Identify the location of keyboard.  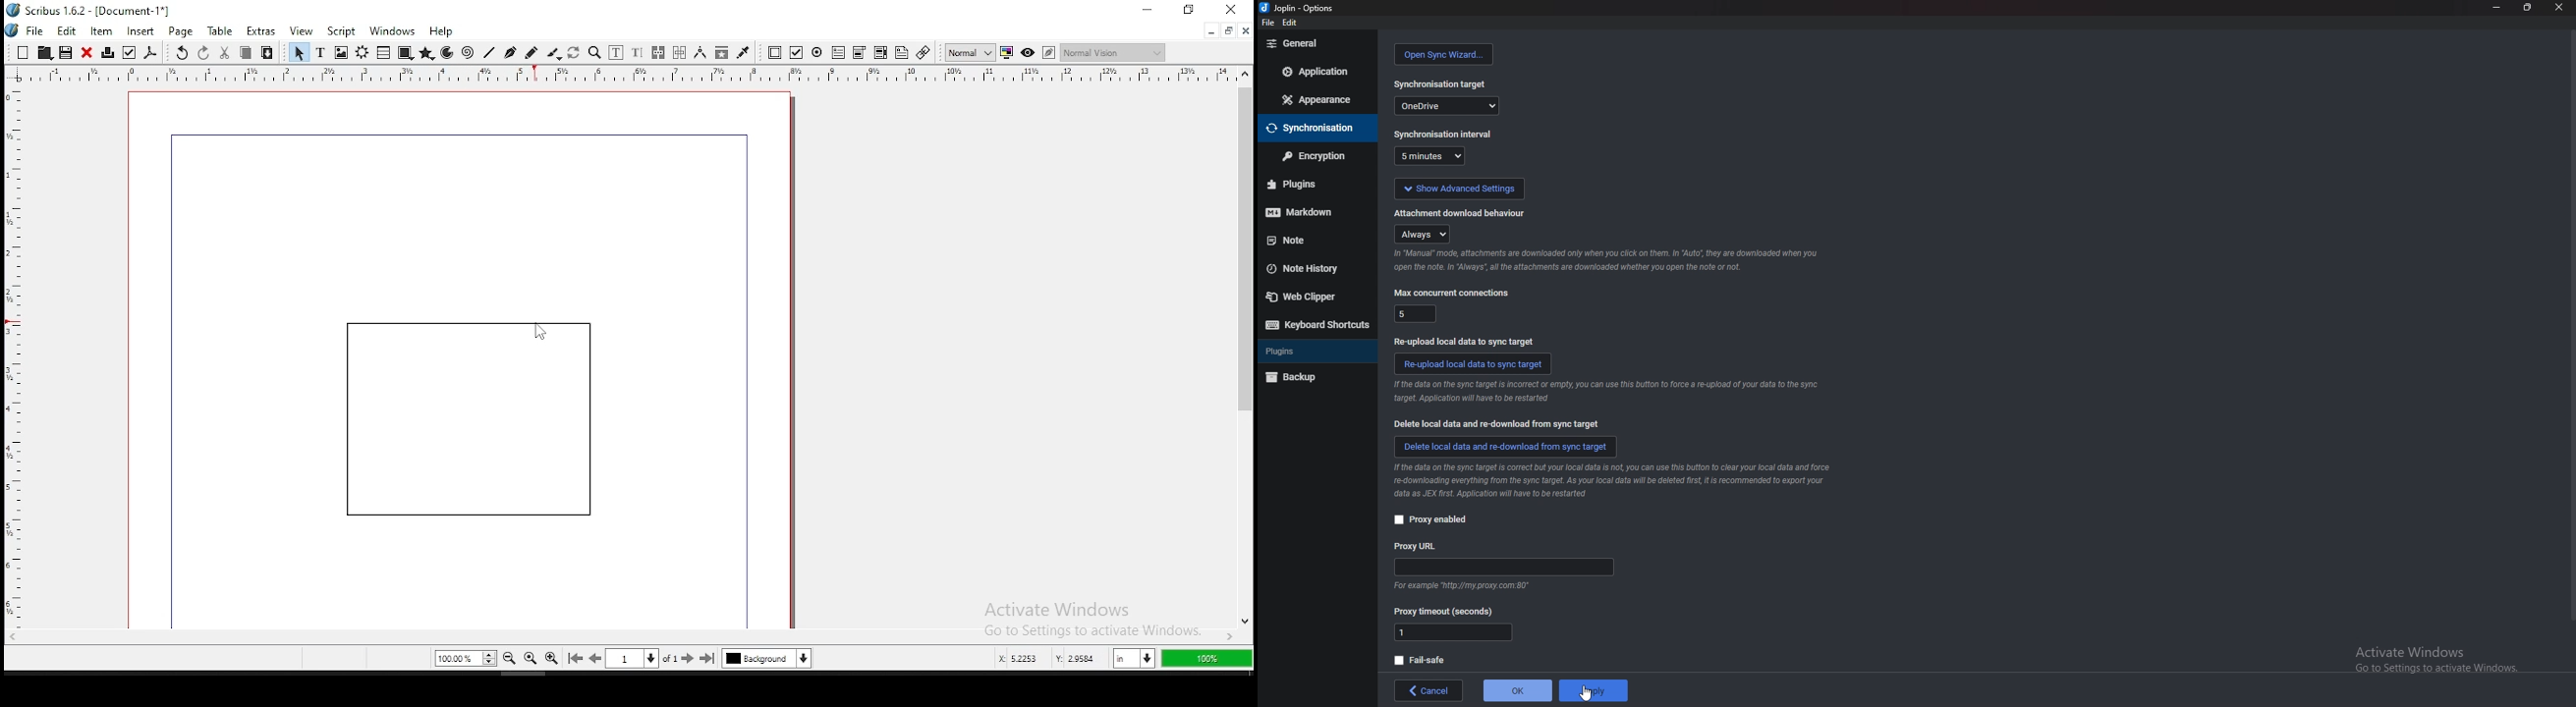
(1317, 323).